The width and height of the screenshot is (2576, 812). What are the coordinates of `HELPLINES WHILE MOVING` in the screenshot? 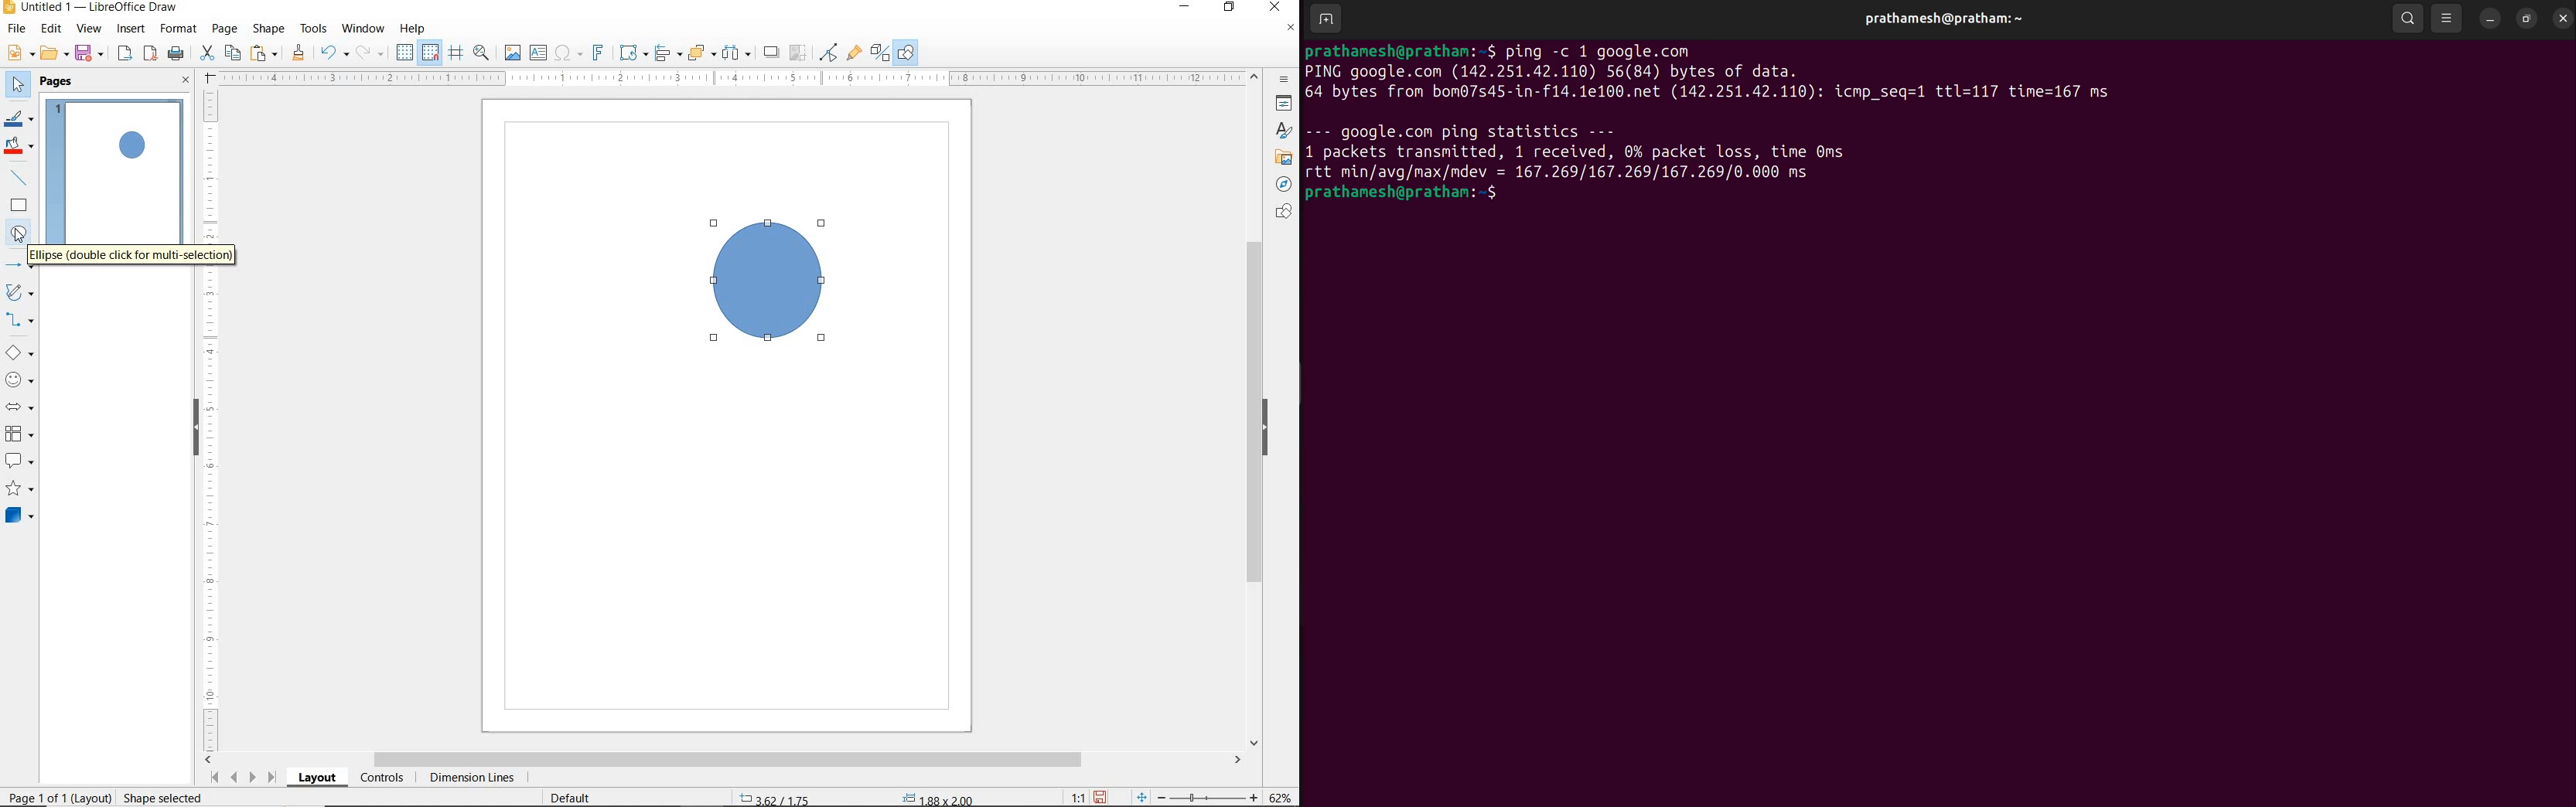 It's located at (455, 53).